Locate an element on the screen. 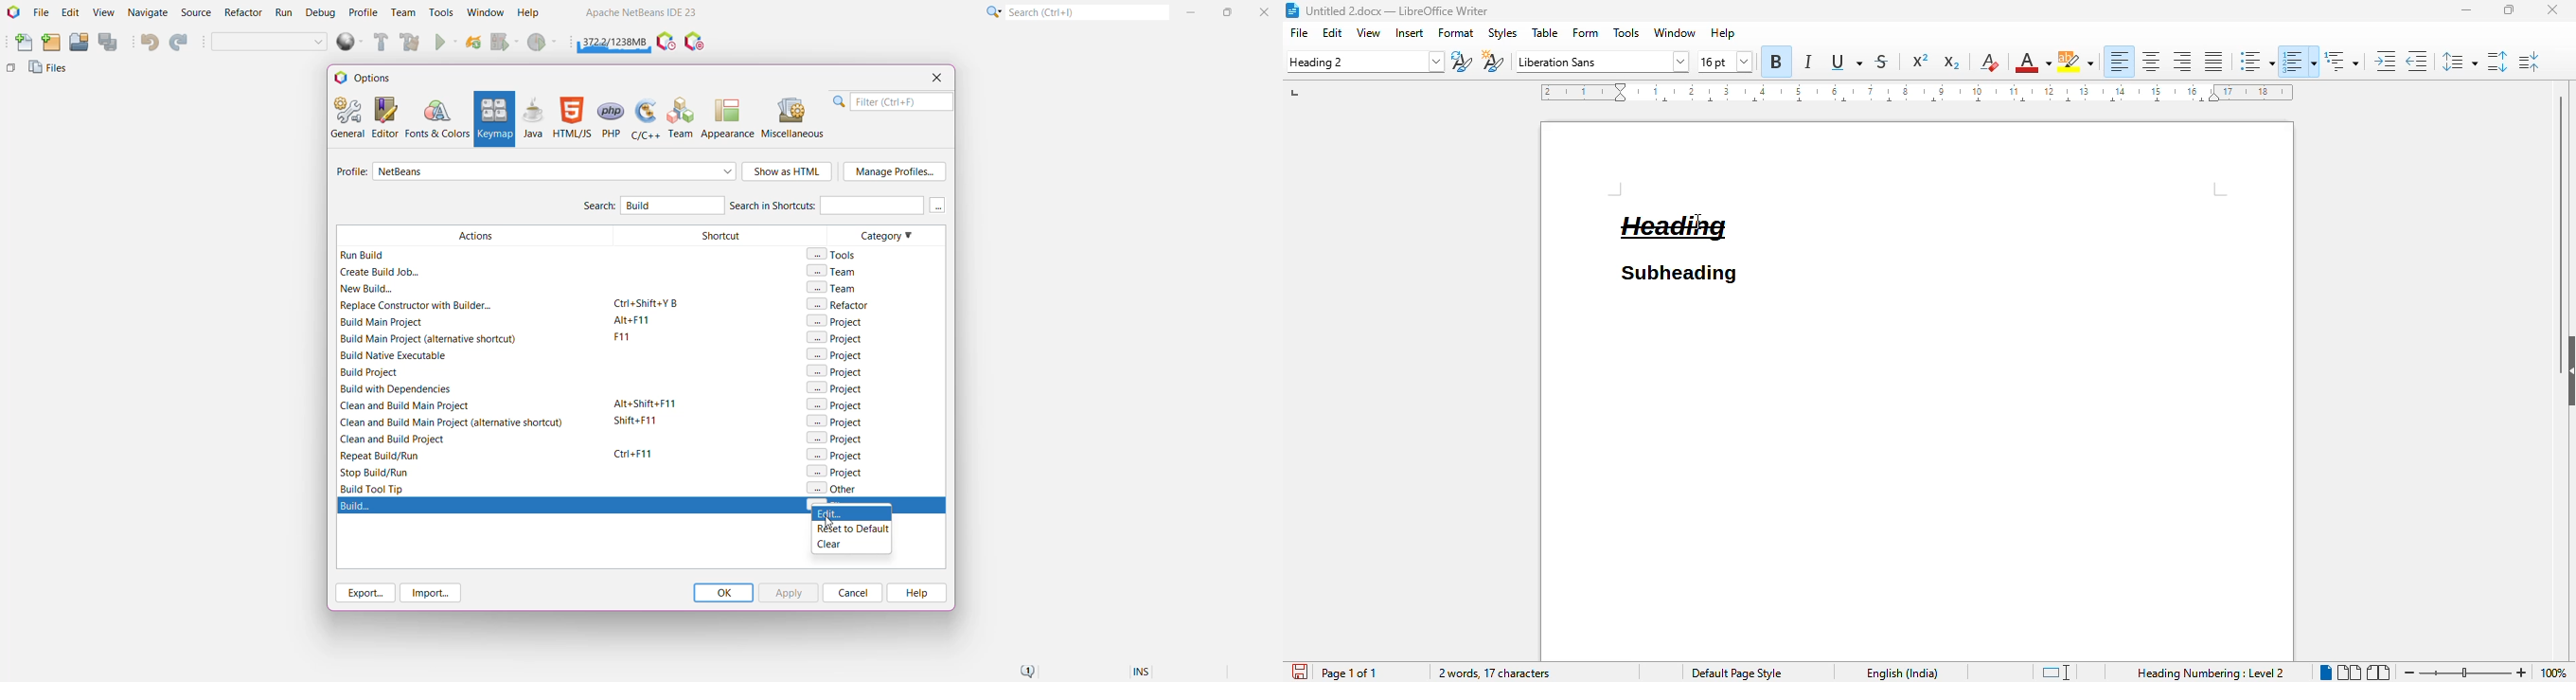 This screenshot has height=700, width=2576. page 1 of 1 is located at coordinates (1348, 673).